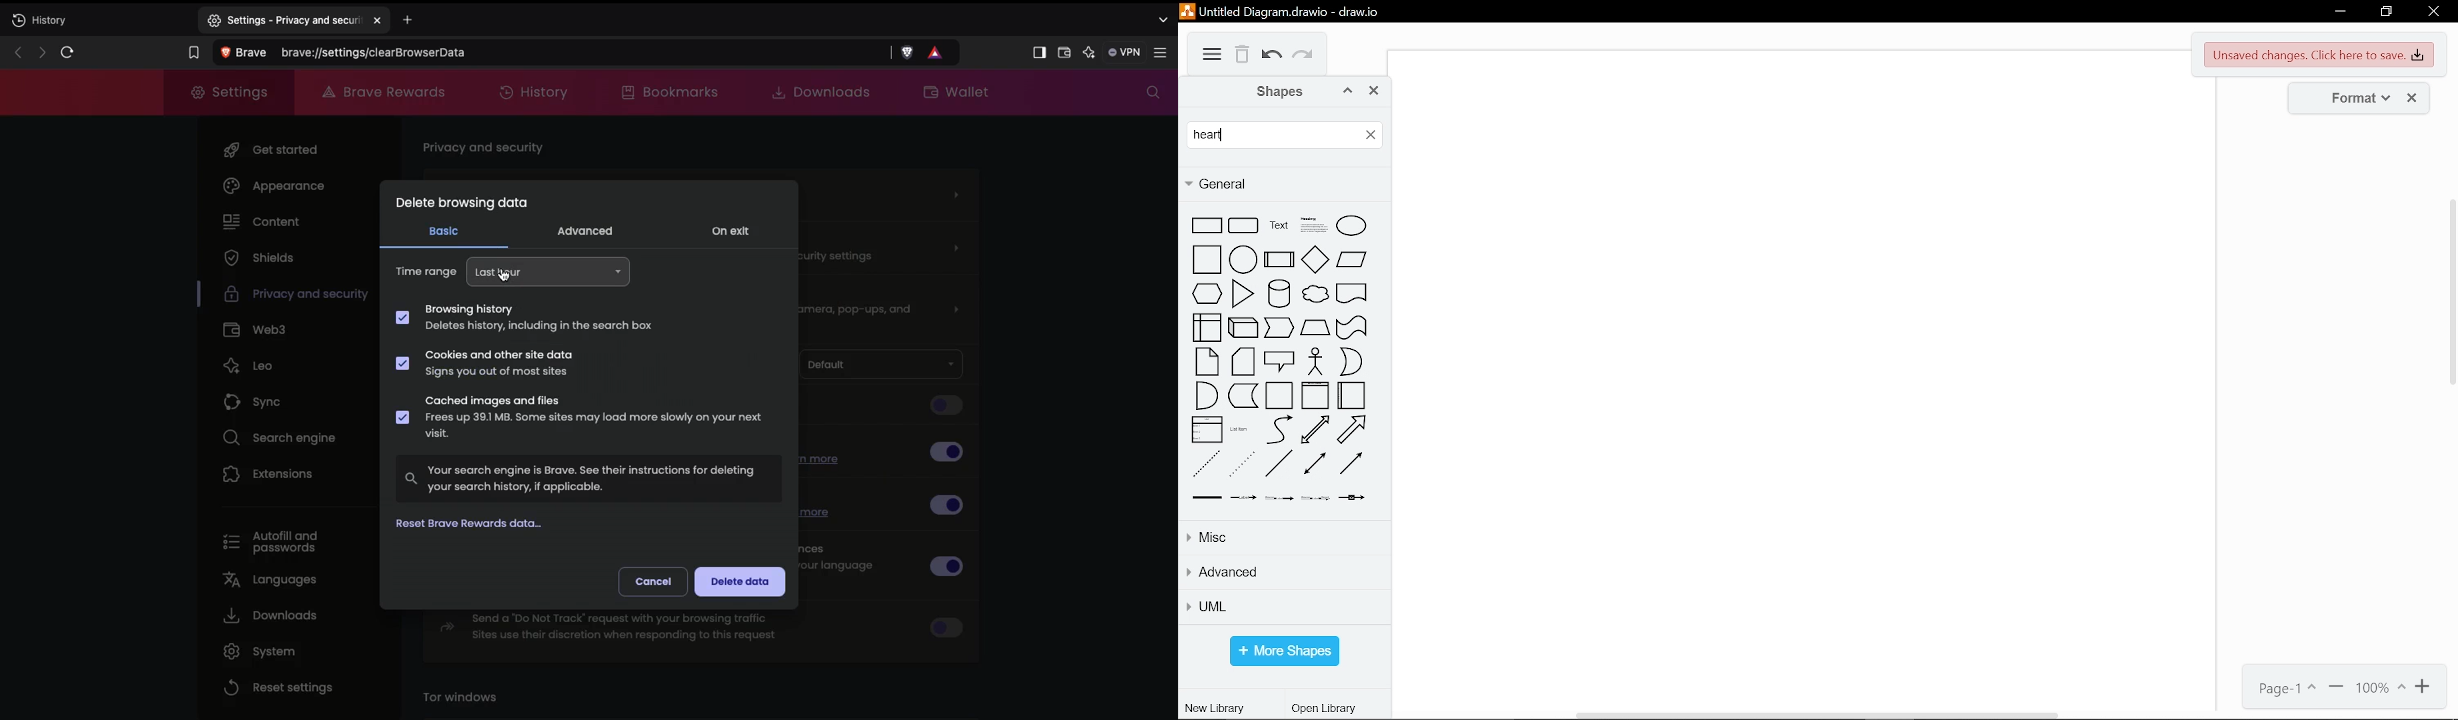  Describe the element at coordinates (1242, 260) in the screenshot. I see `circle` at that location.